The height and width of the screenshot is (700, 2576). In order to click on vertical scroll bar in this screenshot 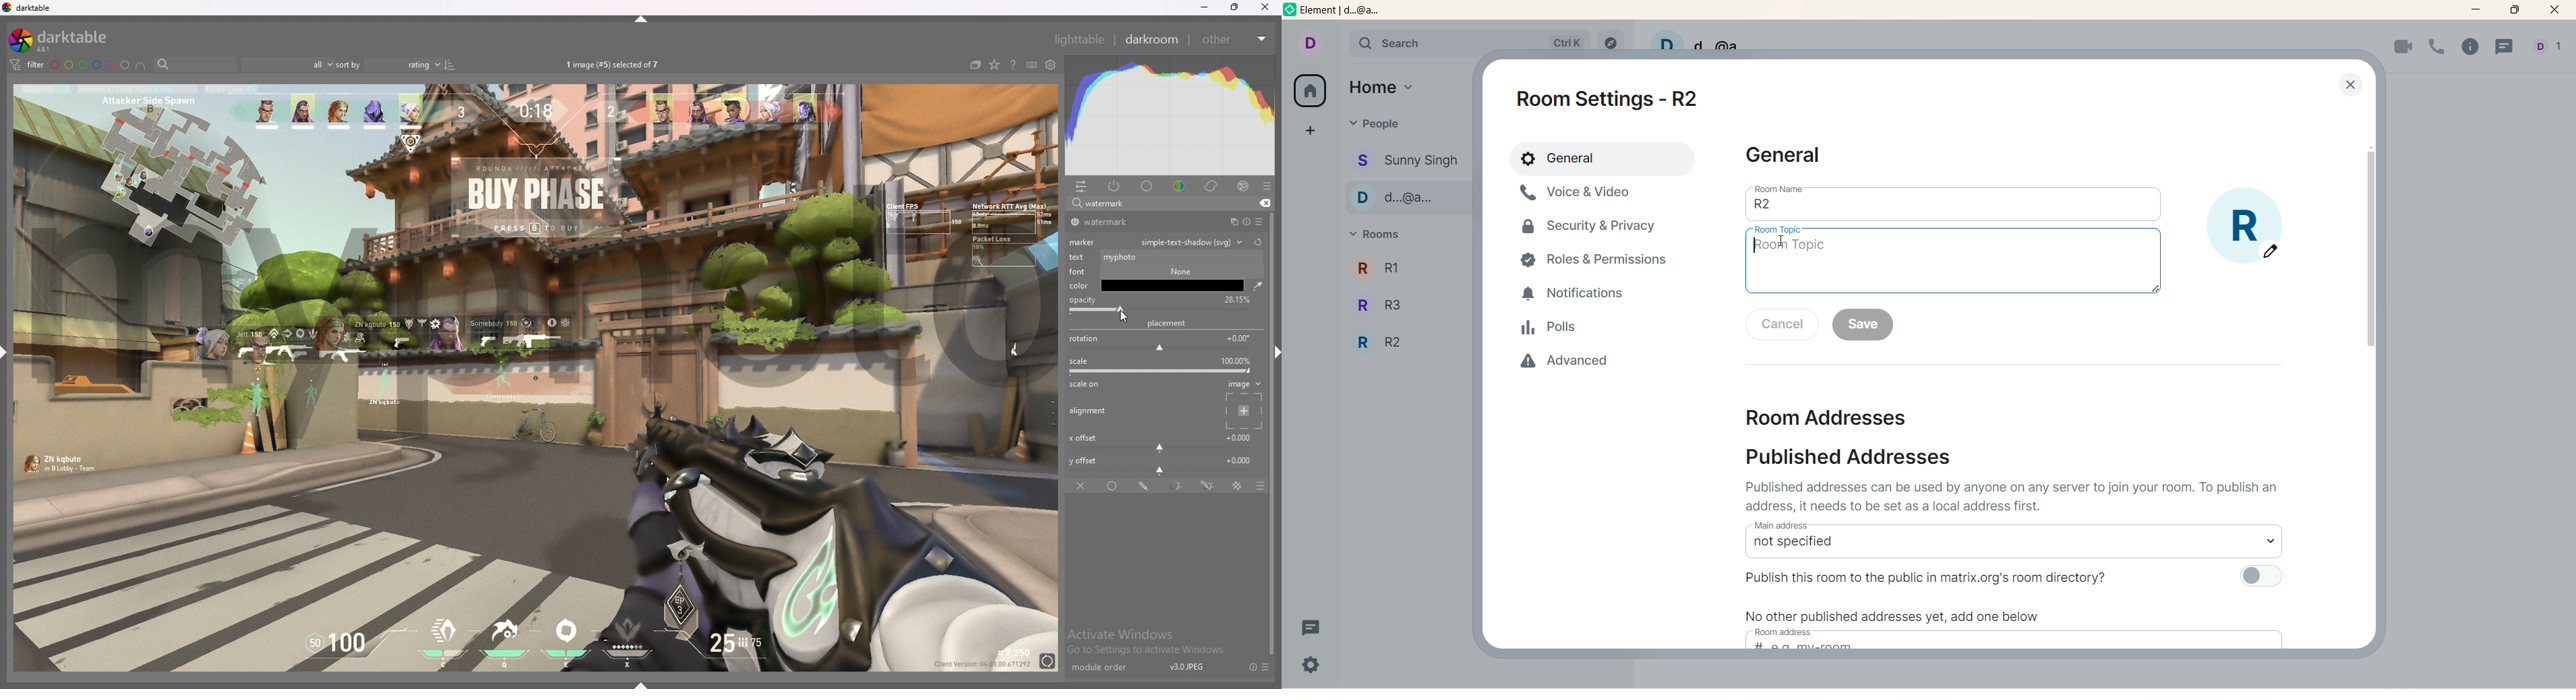, I will do `click(2368, 250)`.